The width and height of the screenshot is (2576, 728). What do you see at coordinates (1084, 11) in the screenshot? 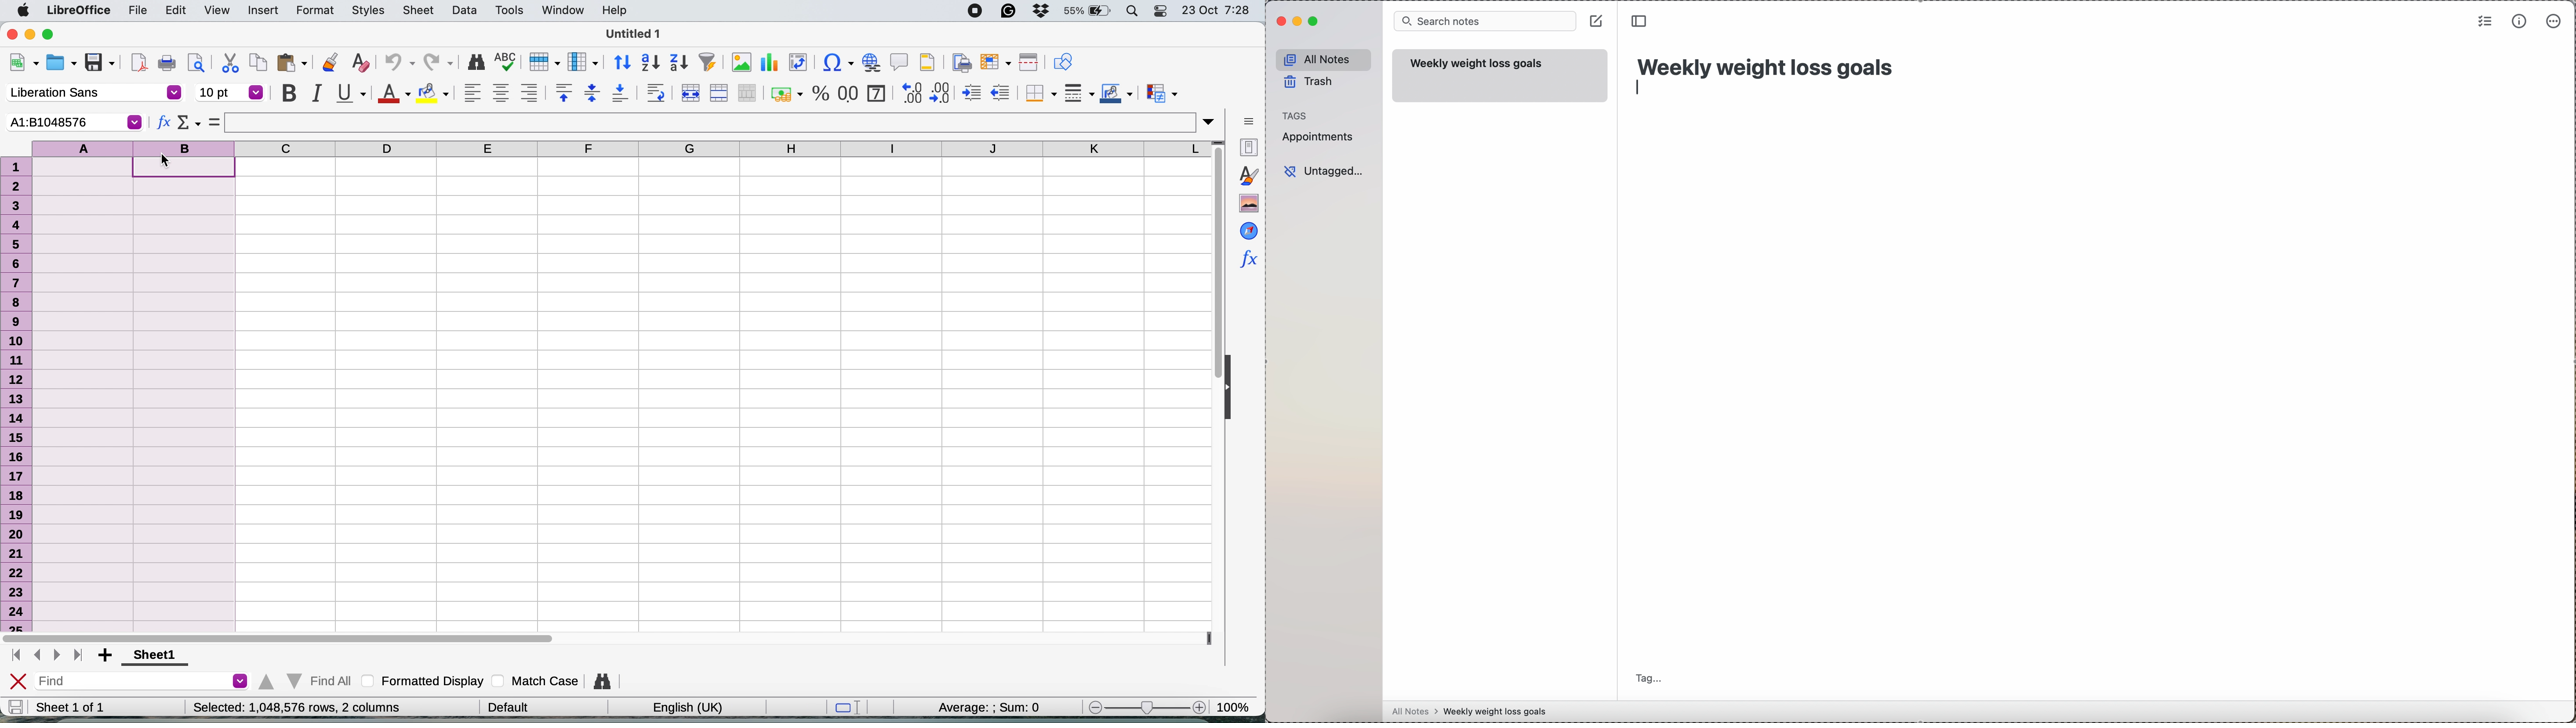
I see `battery` at bounding box center [1084, 11].